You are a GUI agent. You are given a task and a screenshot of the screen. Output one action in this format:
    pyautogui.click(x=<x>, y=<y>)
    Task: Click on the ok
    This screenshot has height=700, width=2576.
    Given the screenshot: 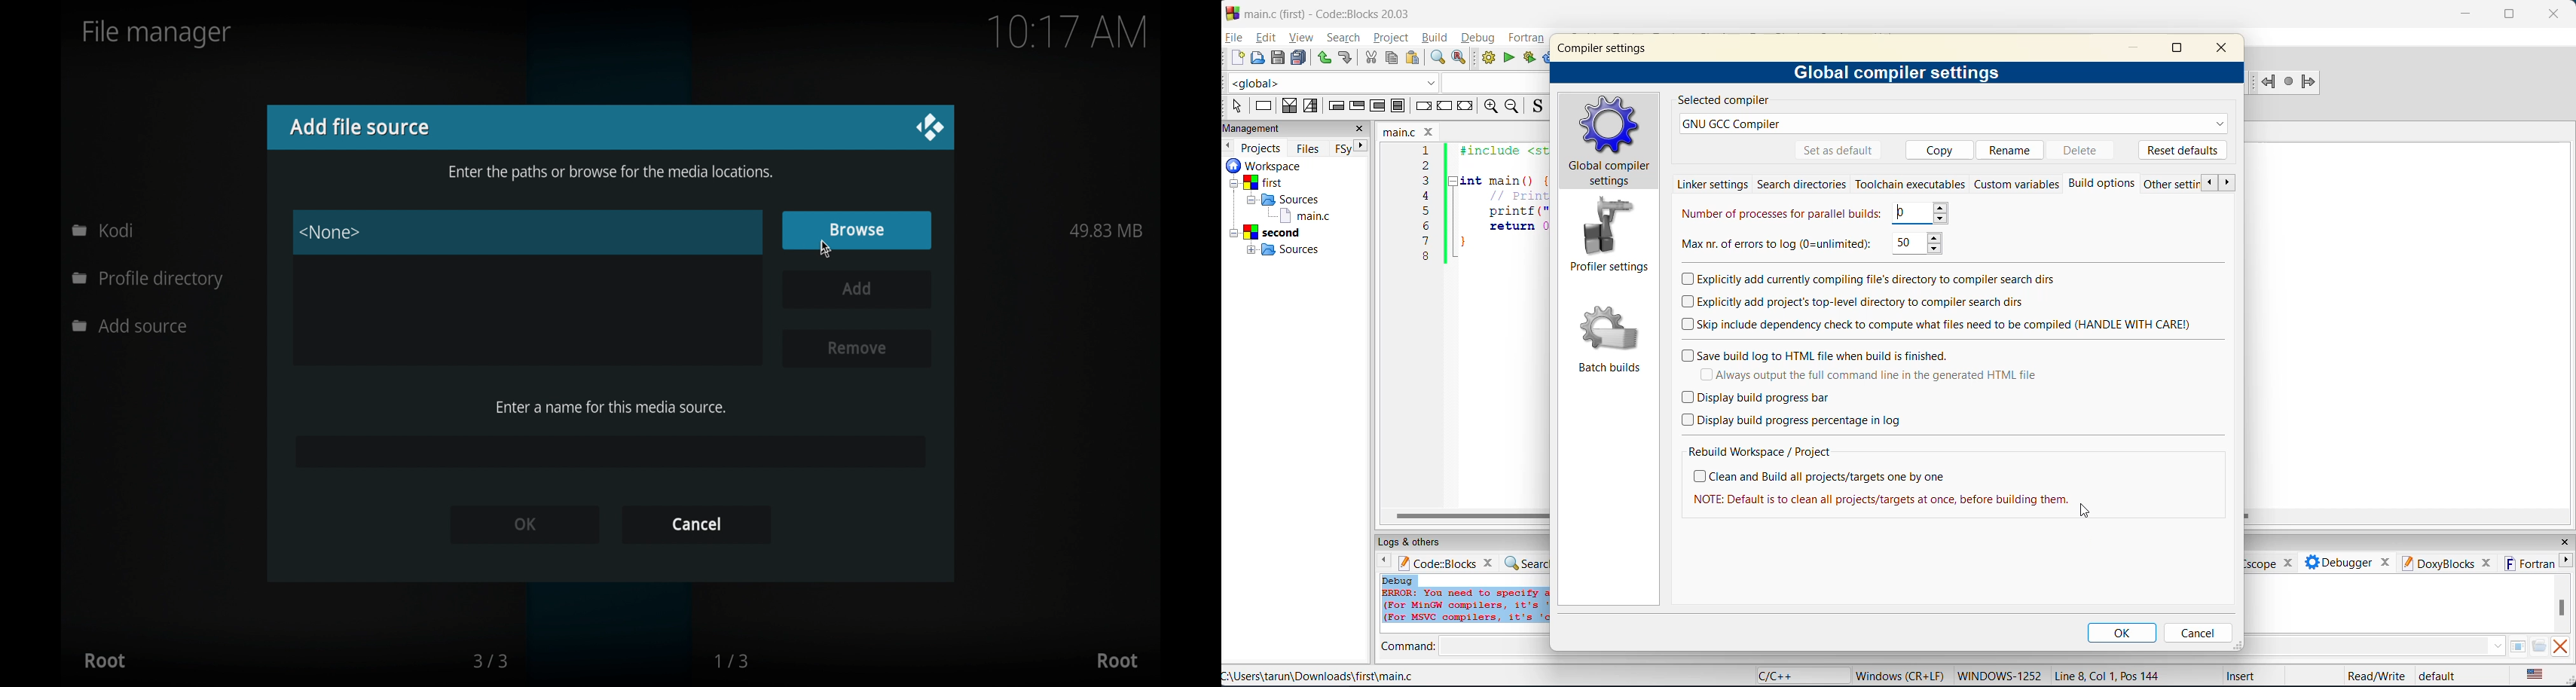 What is the action you would take?
    pyautogui.click(x=2124, y=633)
    